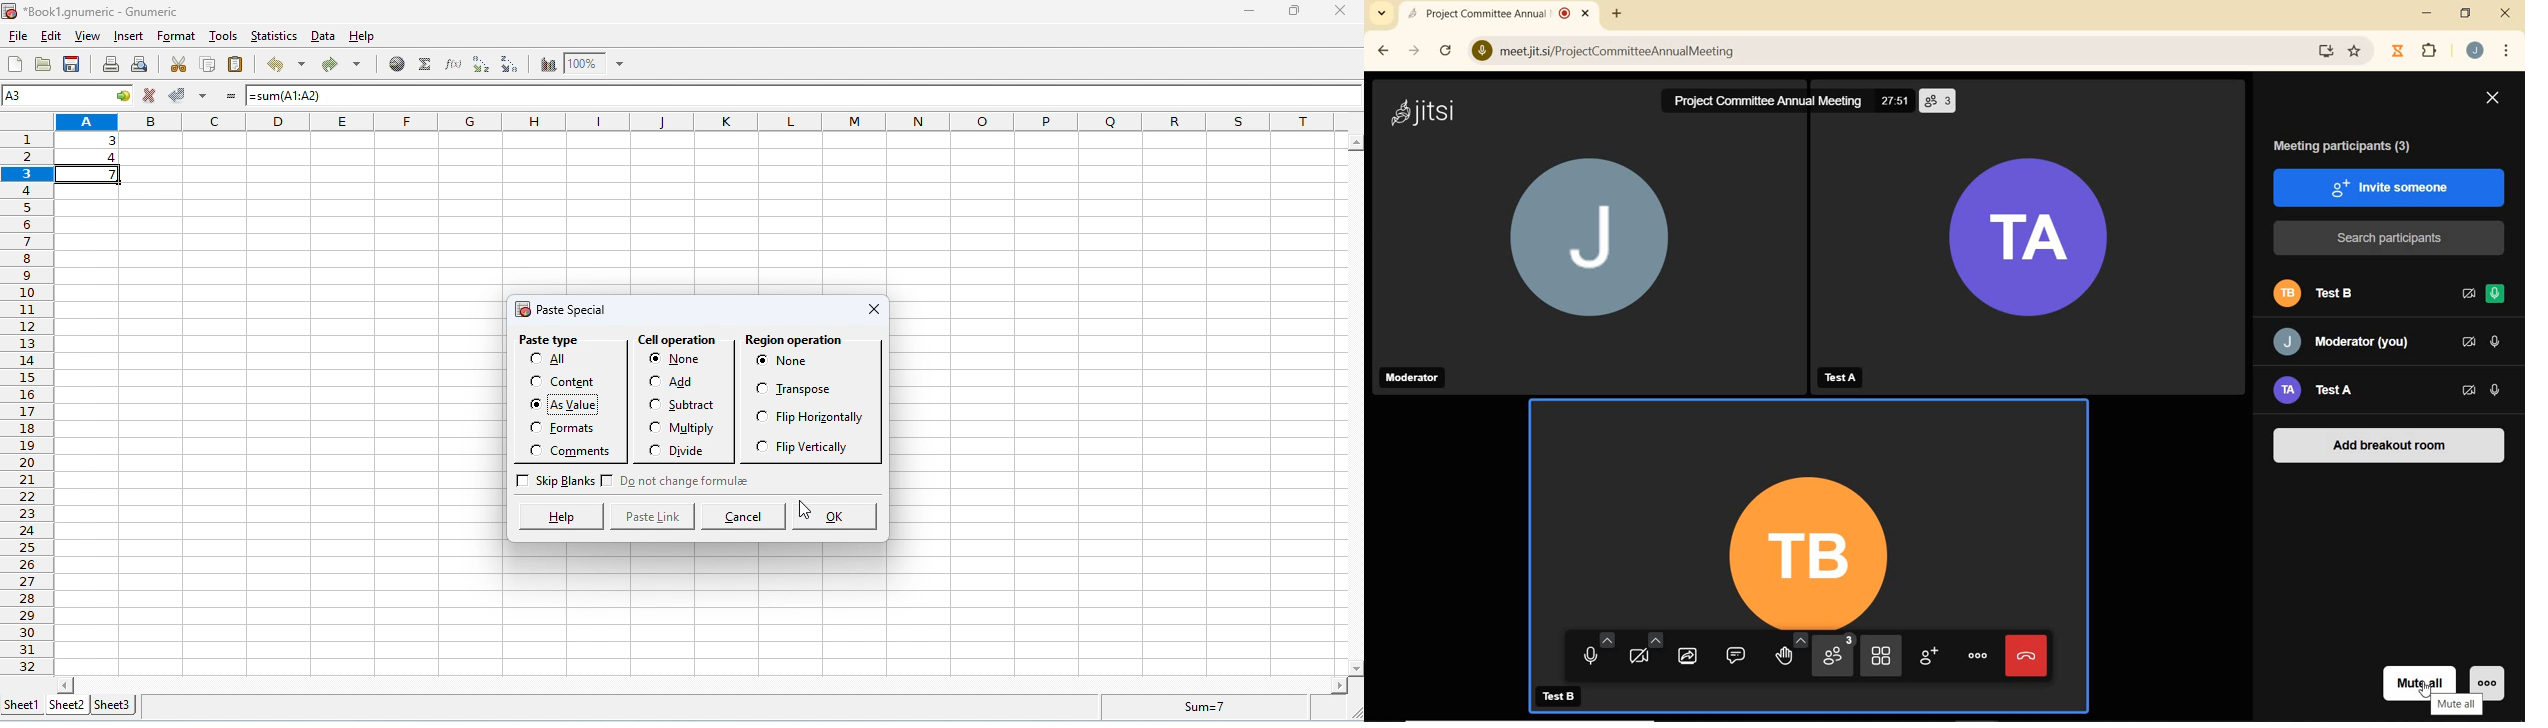 This screenshot has width=2548, height=728. What do you see at coordinates (692, 452) in the screenshot?
I see `divide` at bounding box center [692, 452].